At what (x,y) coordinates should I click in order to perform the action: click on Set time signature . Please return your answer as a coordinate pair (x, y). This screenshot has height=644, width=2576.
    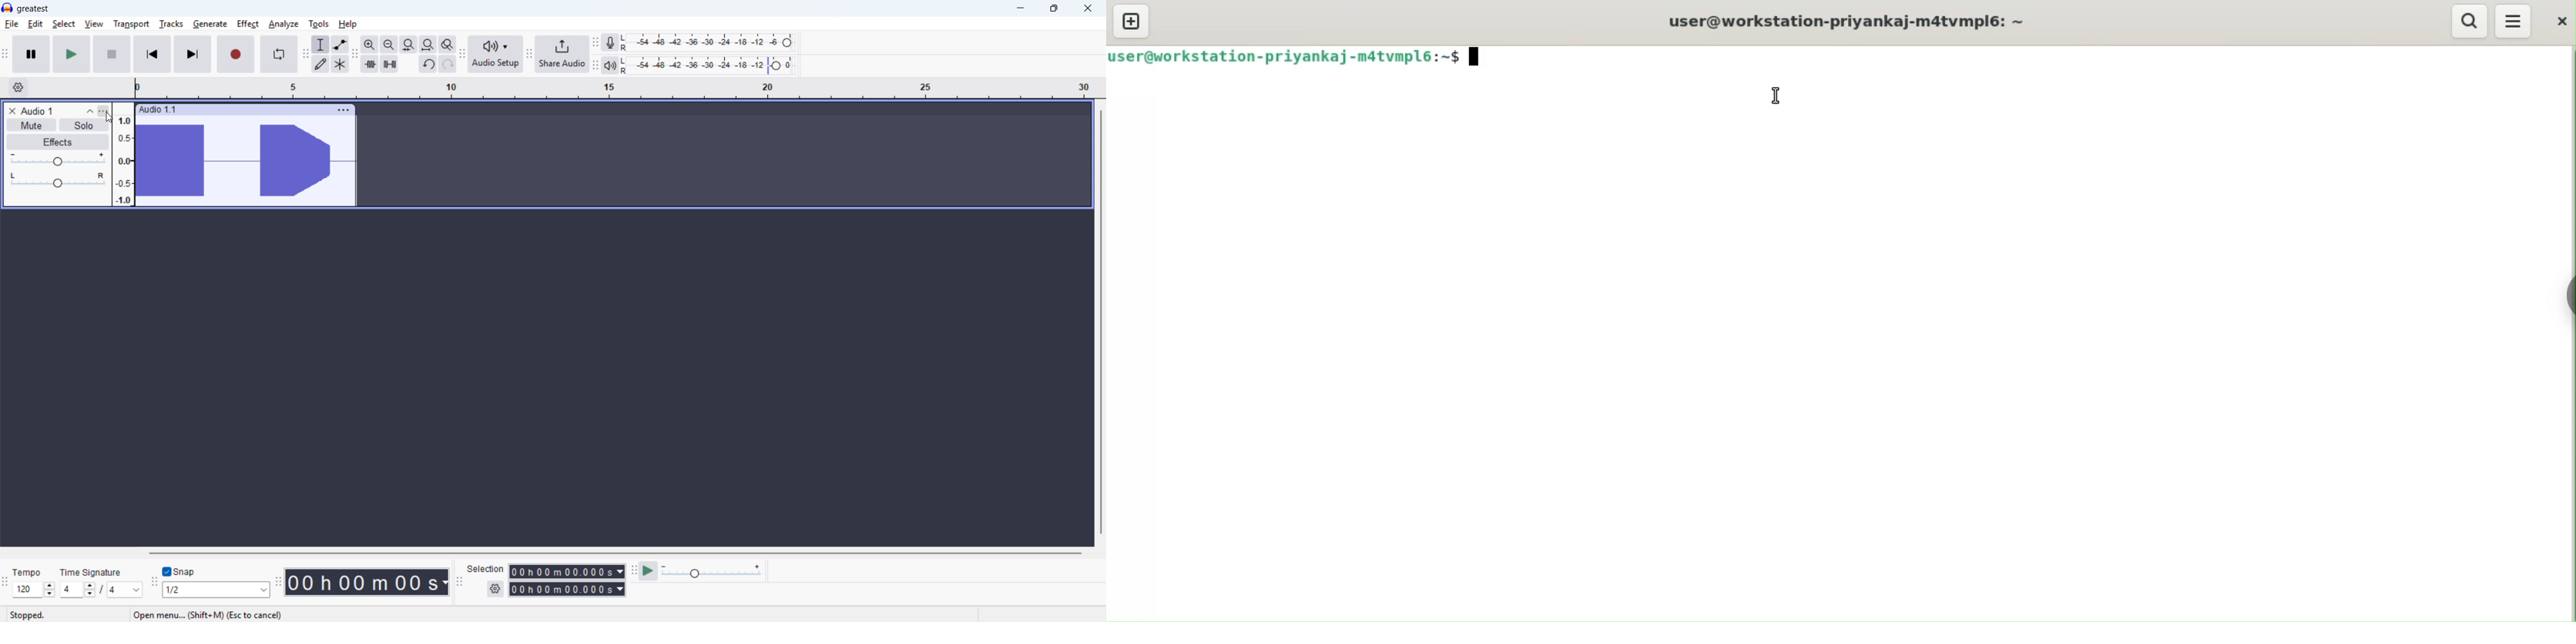
    Looking at the image, I should click on (100, 590).